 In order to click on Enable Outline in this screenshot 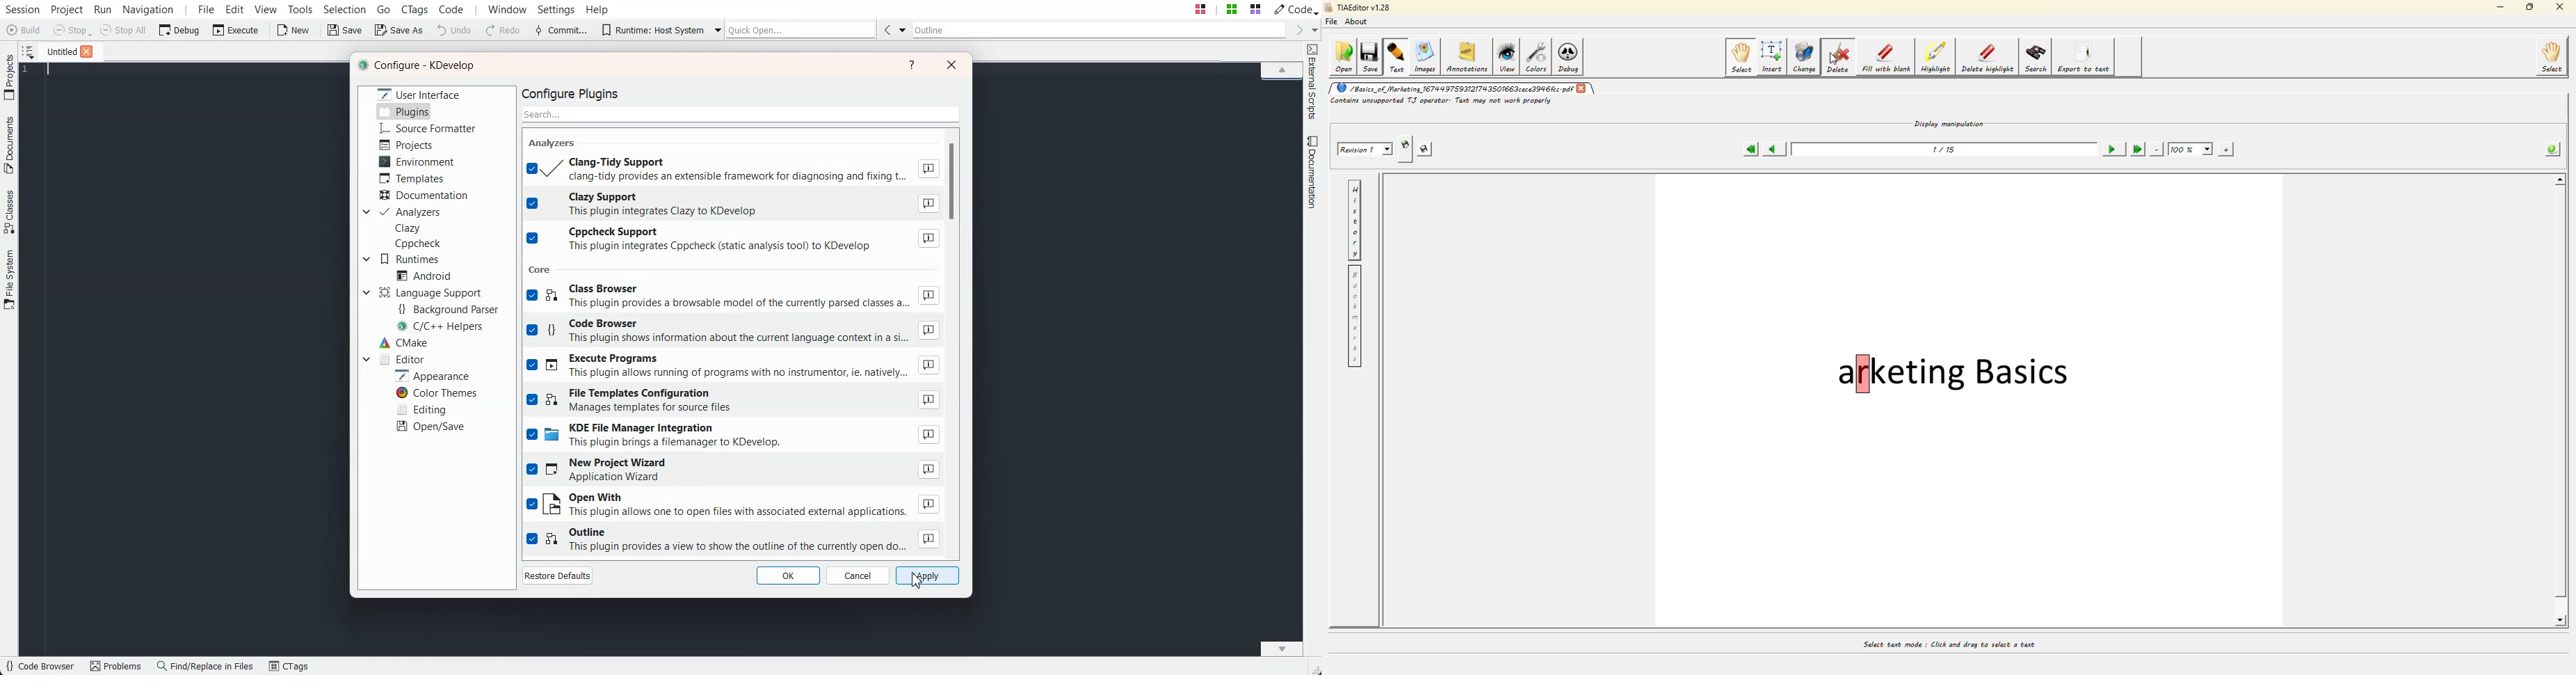, I will do `click(734, 540)`.